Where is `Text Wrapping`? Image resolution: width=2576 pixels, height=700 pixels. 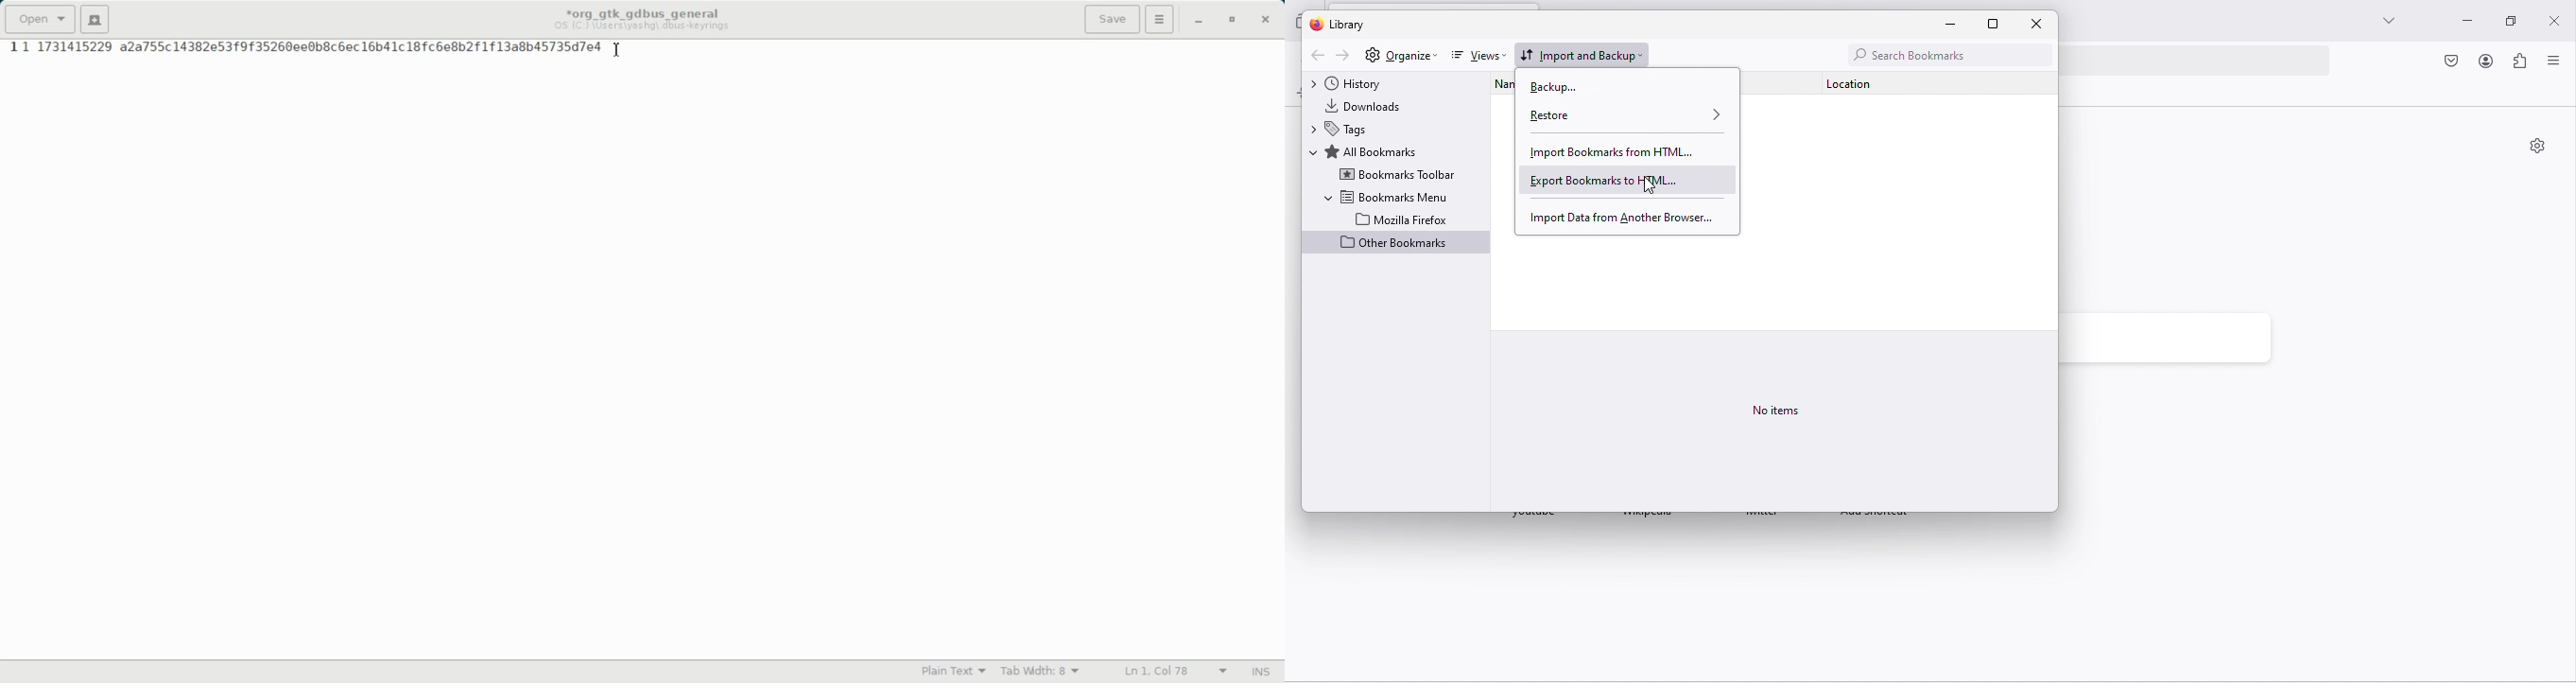 Text Wrapping is located at coordinates (1162, 672).